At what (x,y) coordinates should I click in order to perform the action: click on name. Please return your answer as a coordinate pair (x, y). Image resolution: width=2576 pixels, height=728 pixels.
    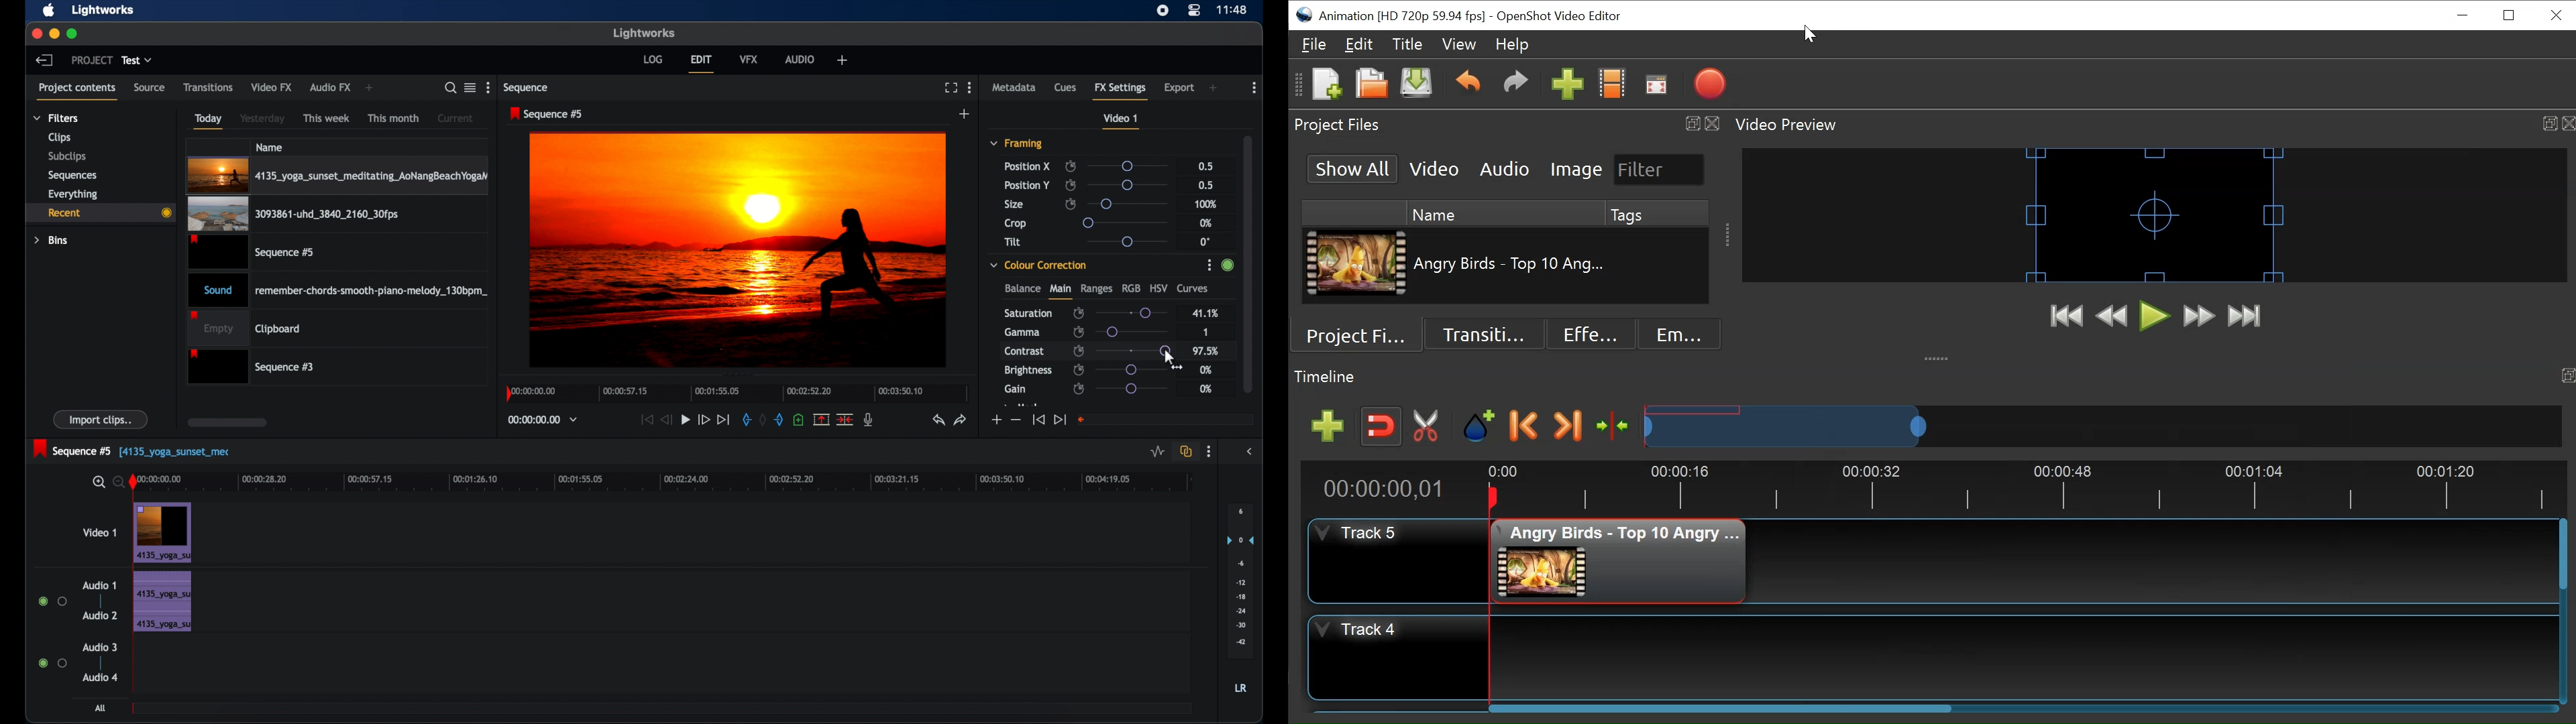
    Looking at the image, I should click on (270, 147).